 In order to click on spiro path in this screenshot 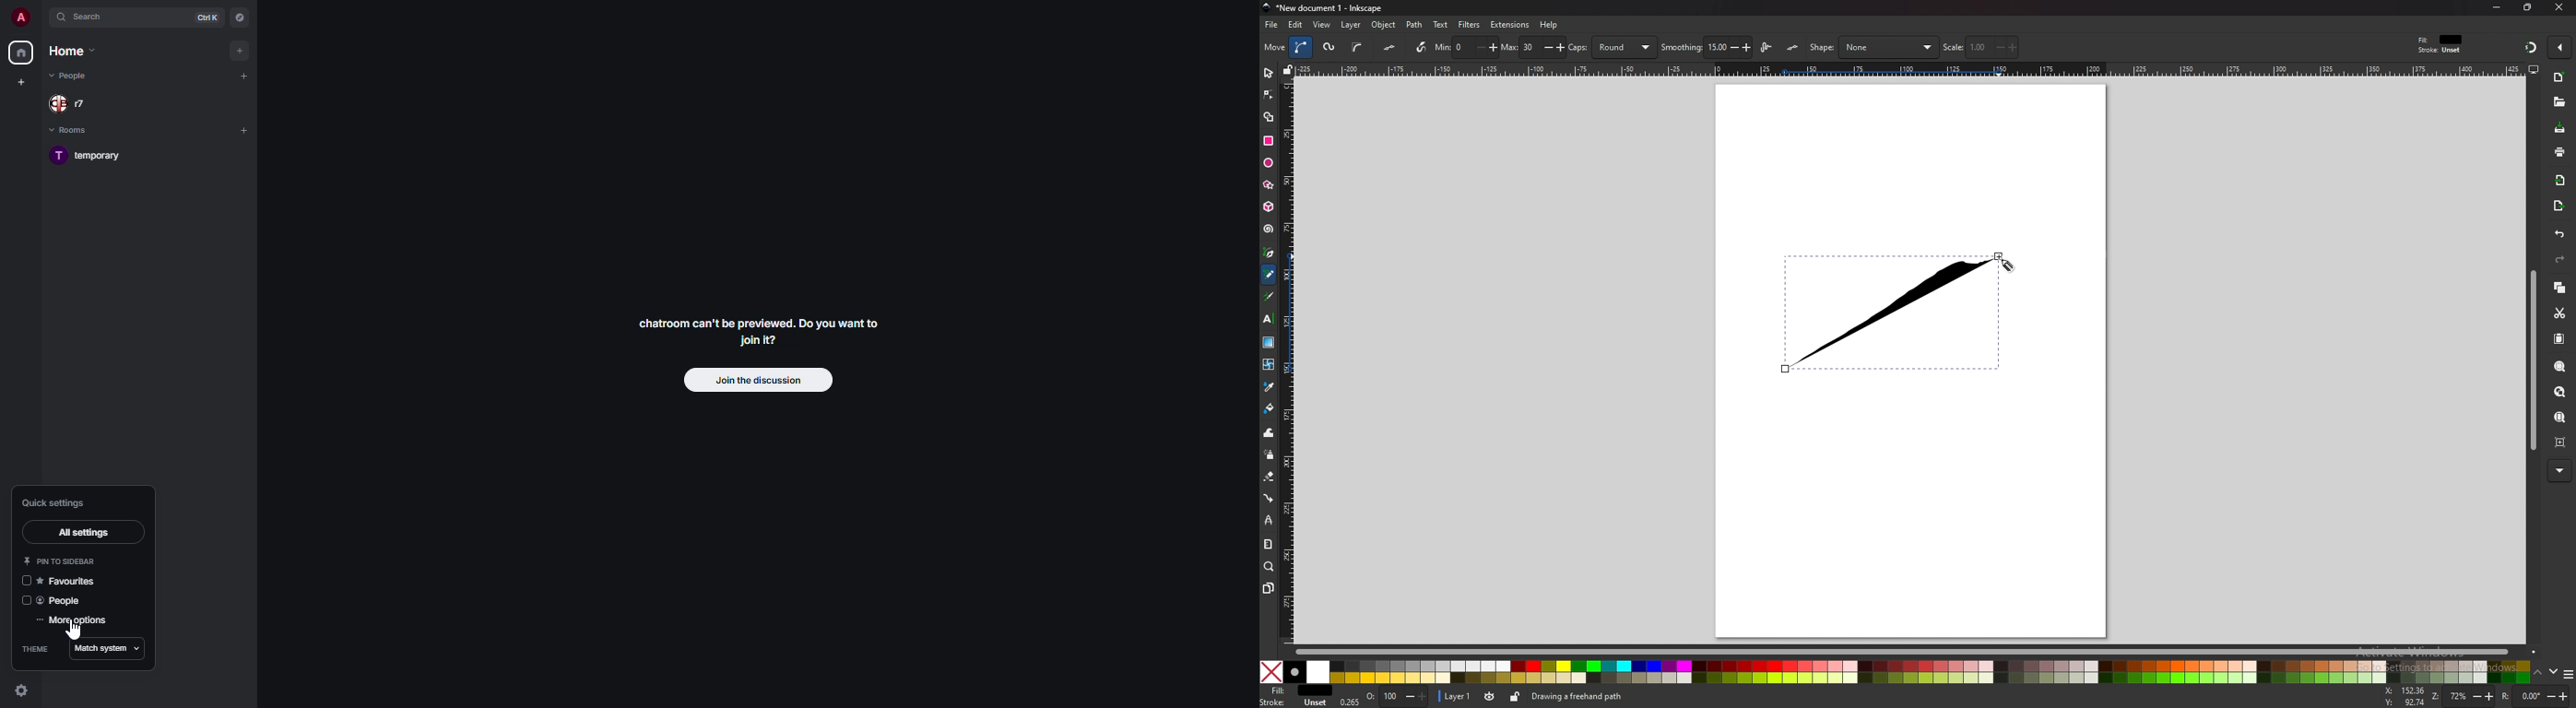, I will do `click(1328, 47)`.